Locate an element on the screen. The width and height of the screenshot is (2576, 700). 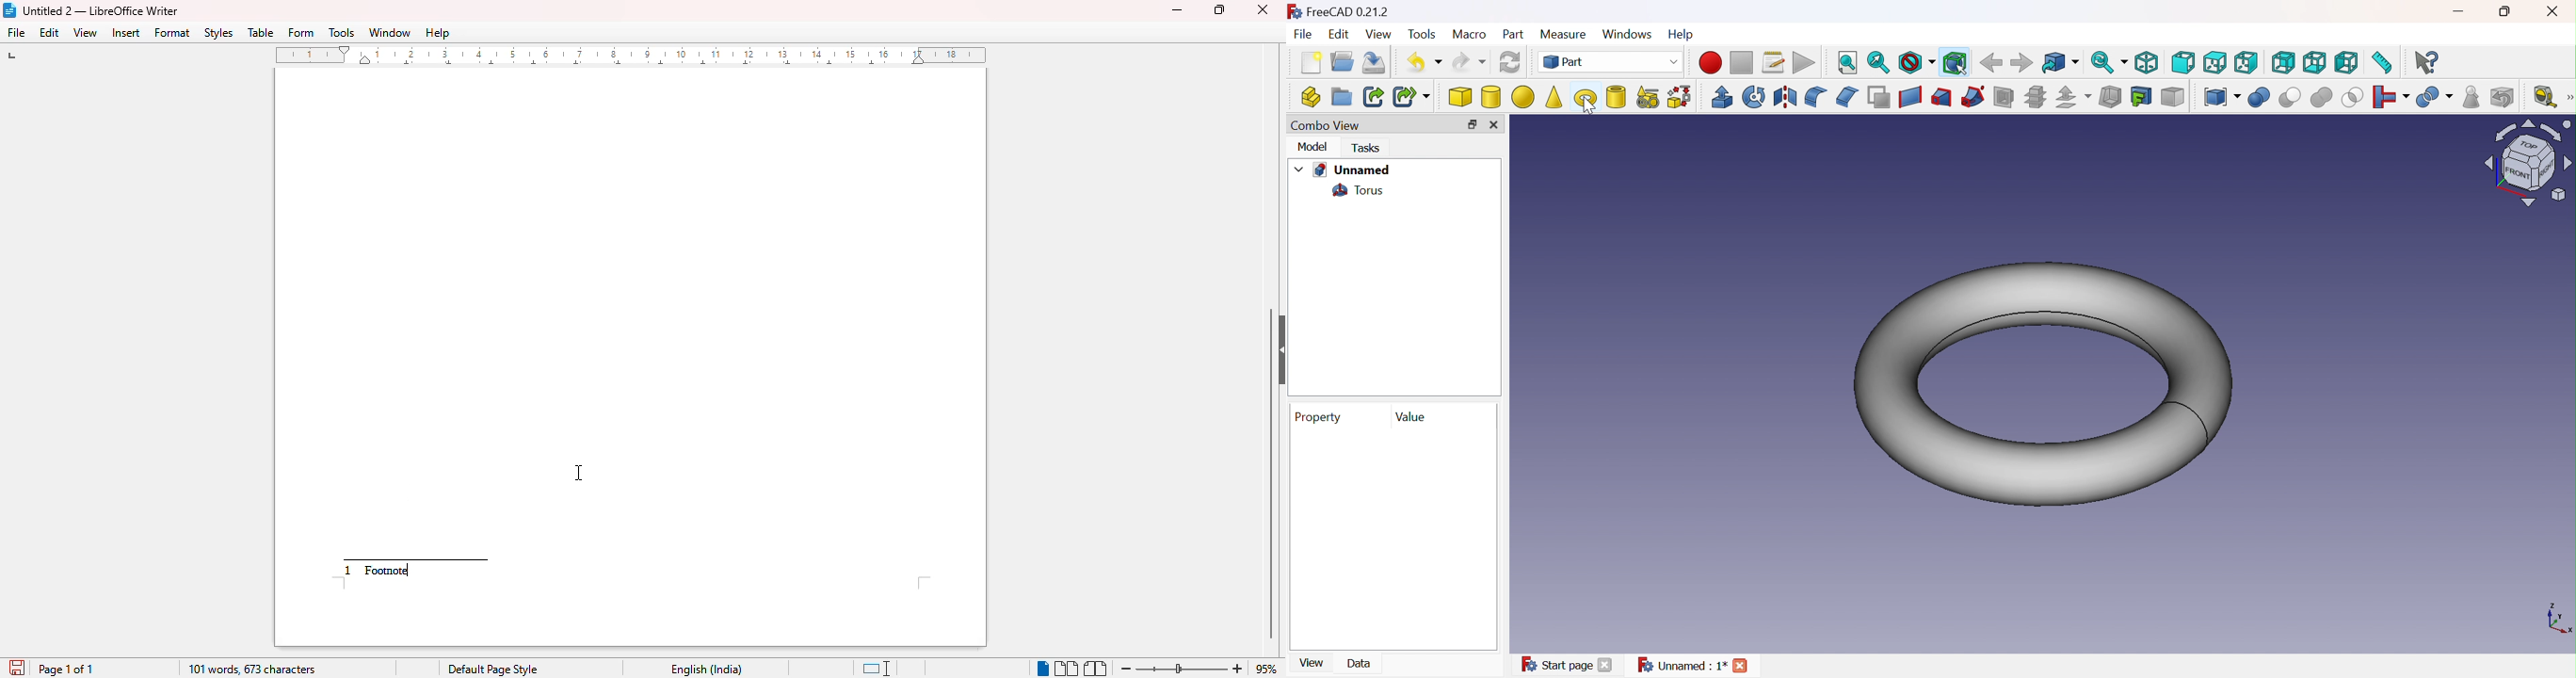
Model is located at coordinates (1314, 147).